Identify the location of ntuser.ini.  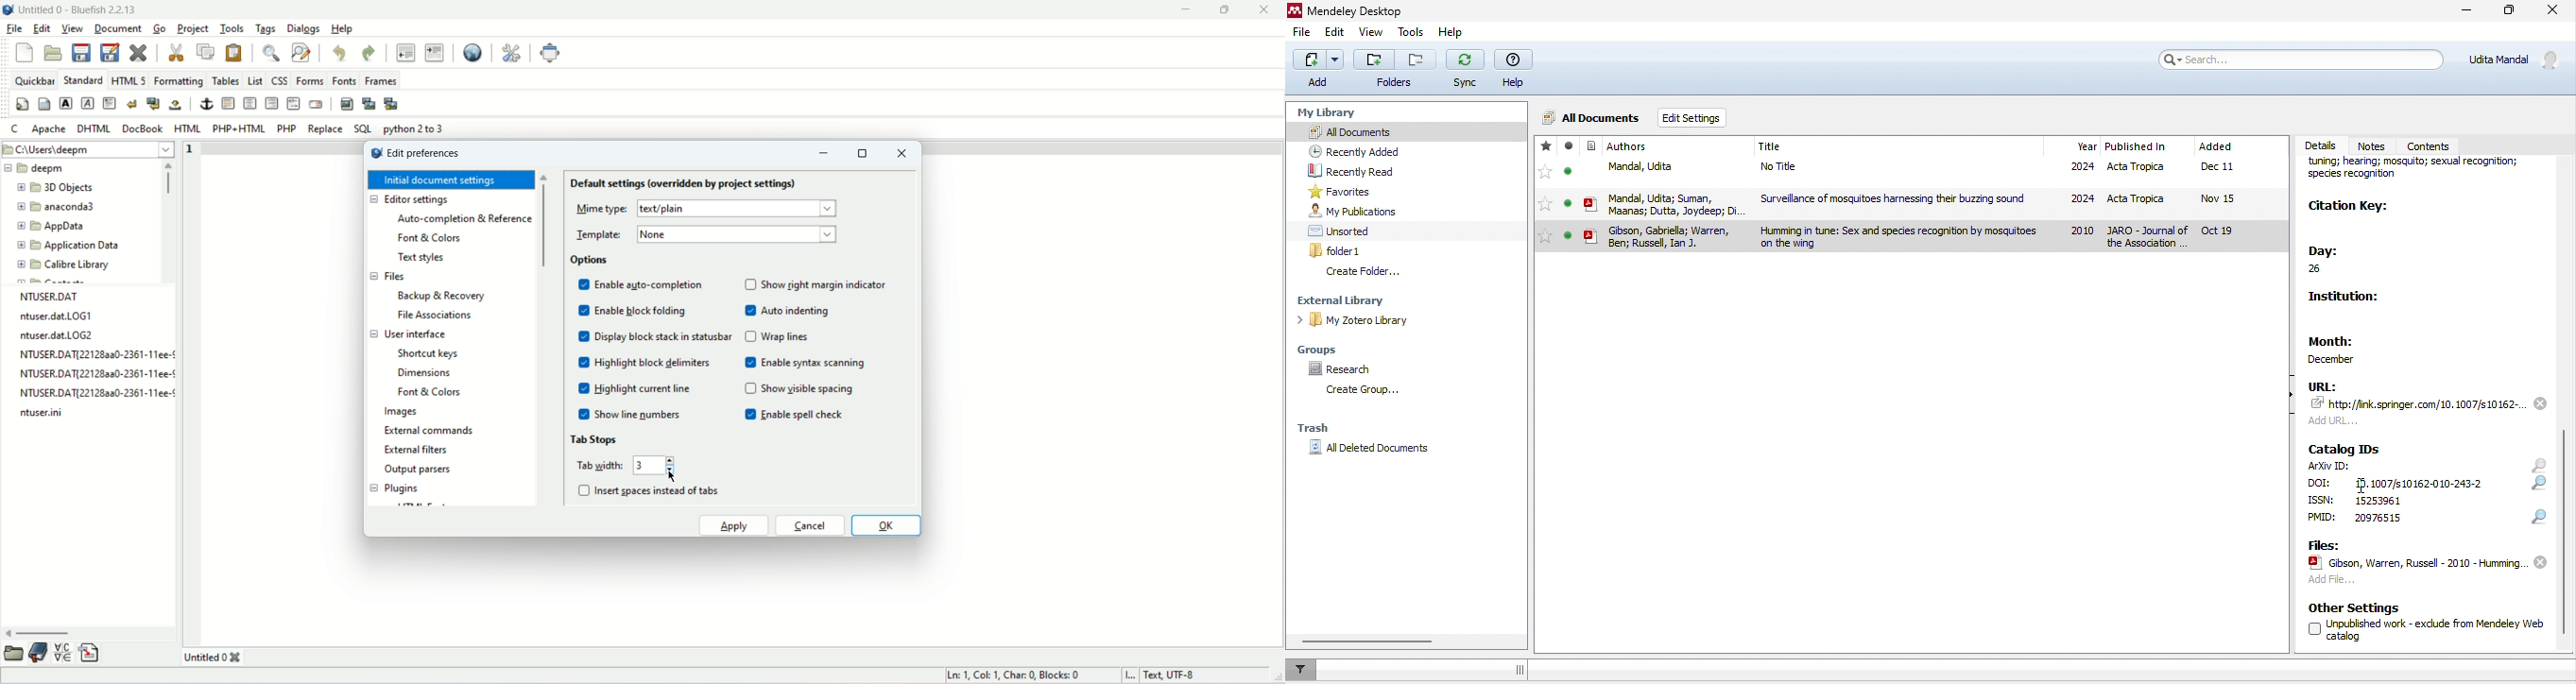
(48, 414).